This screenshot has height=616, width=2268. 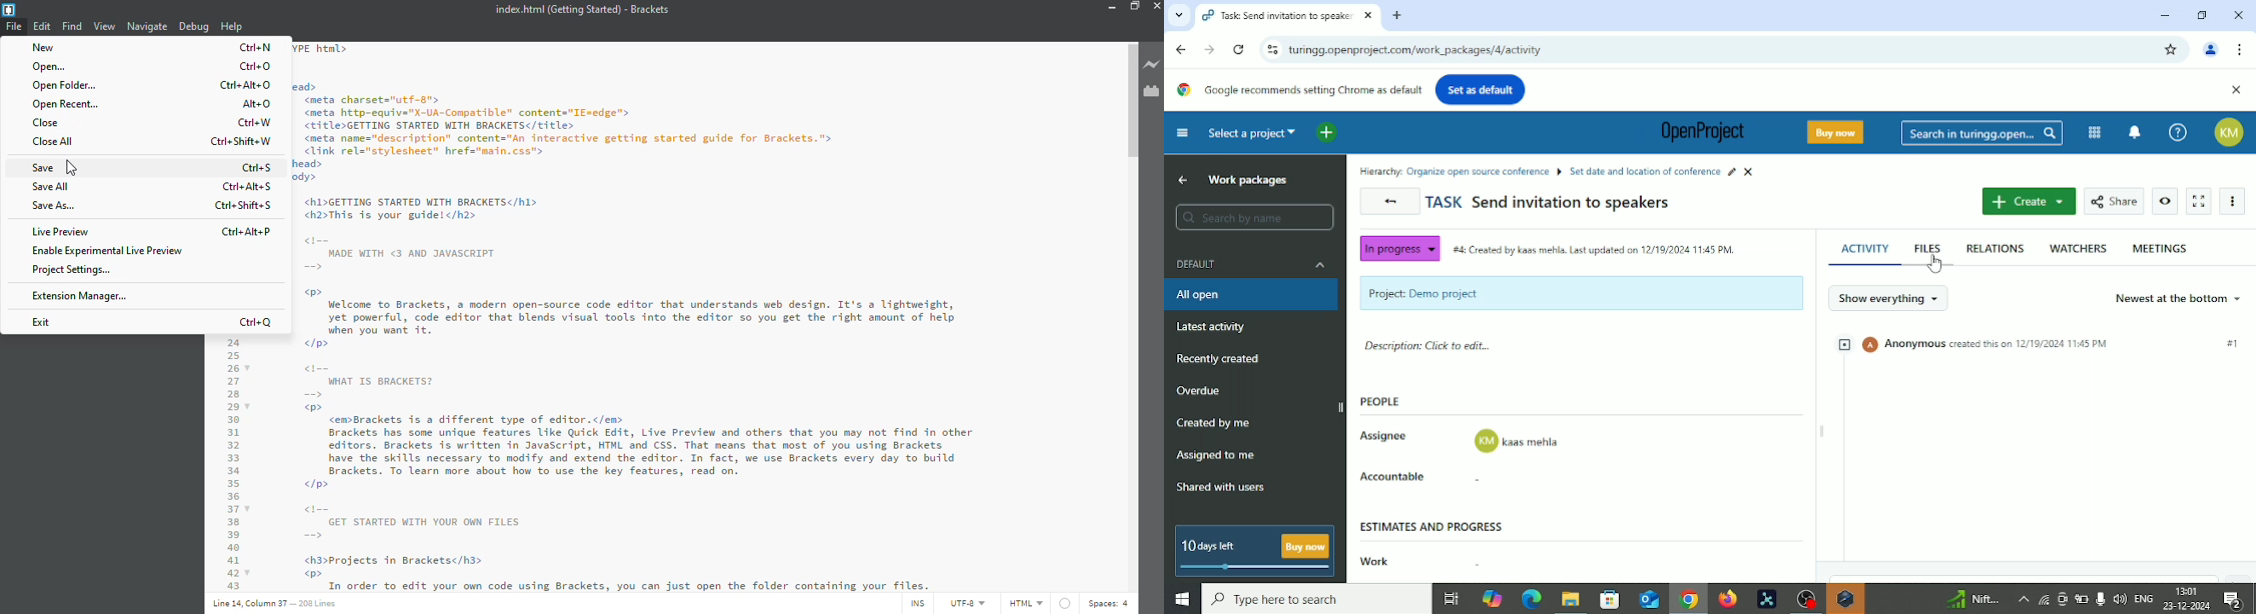 I want to click on Sensex, so click(x=1971, y=599).